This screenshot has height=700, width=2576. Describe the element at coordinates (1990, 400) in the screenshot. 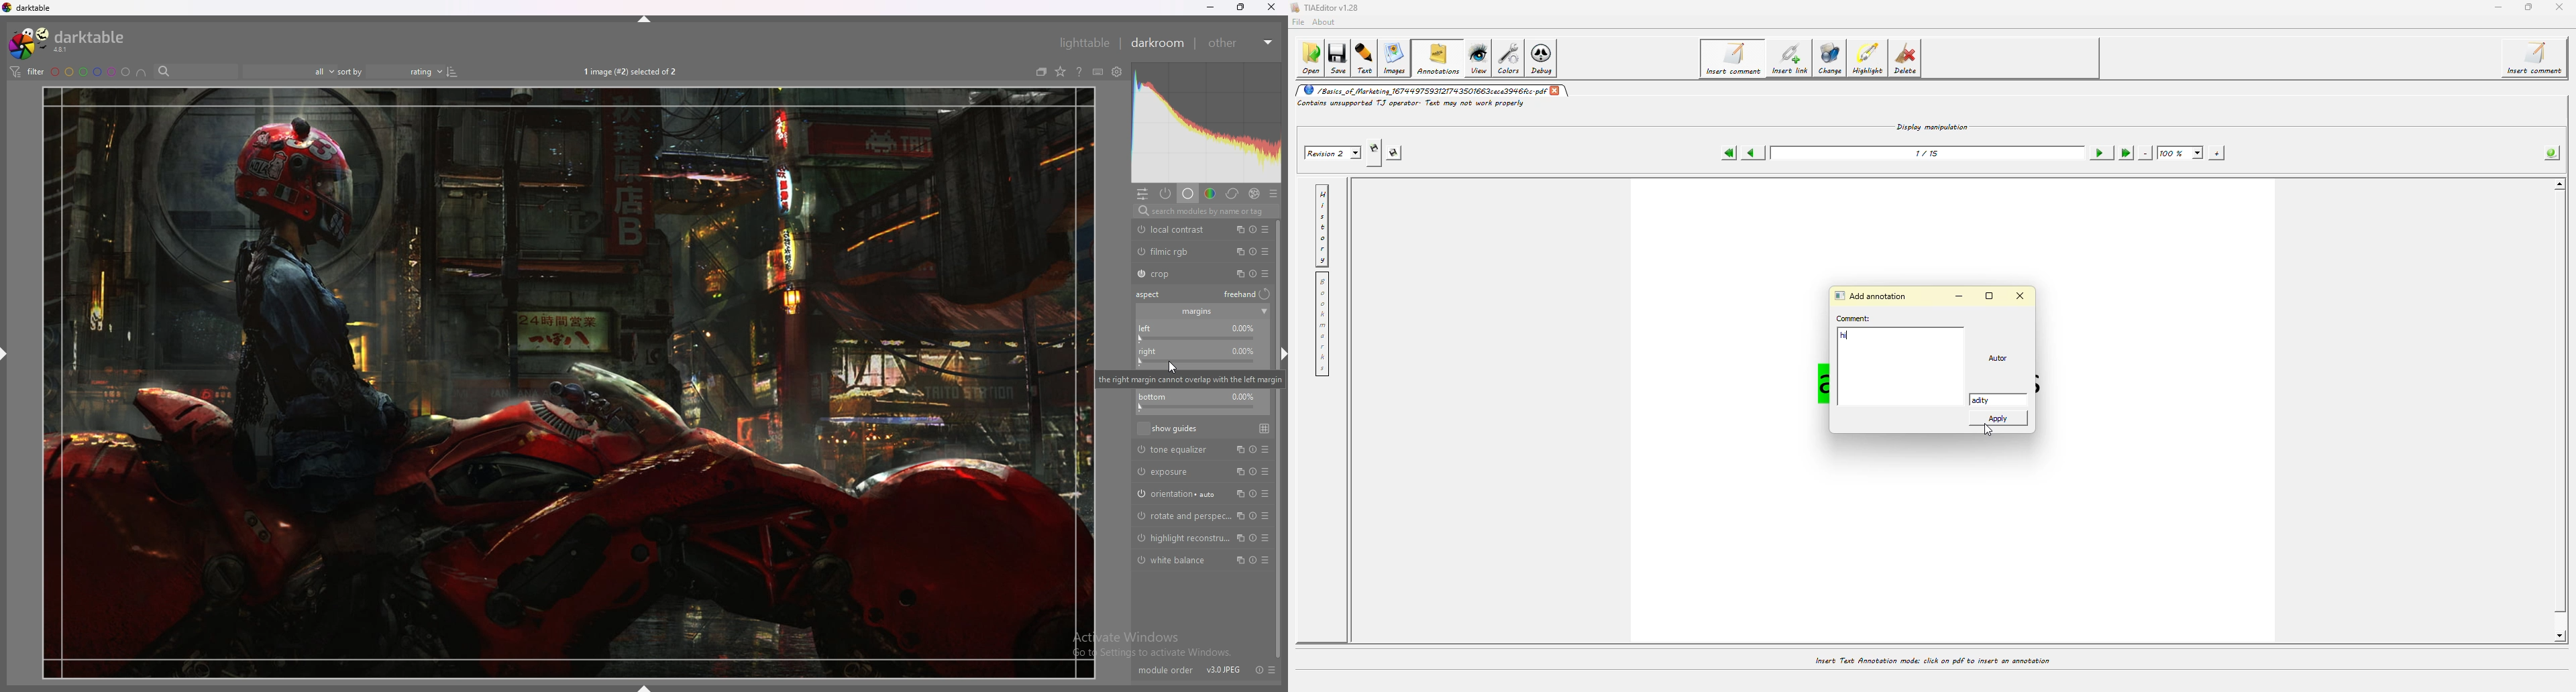

I see `adity` at that location.